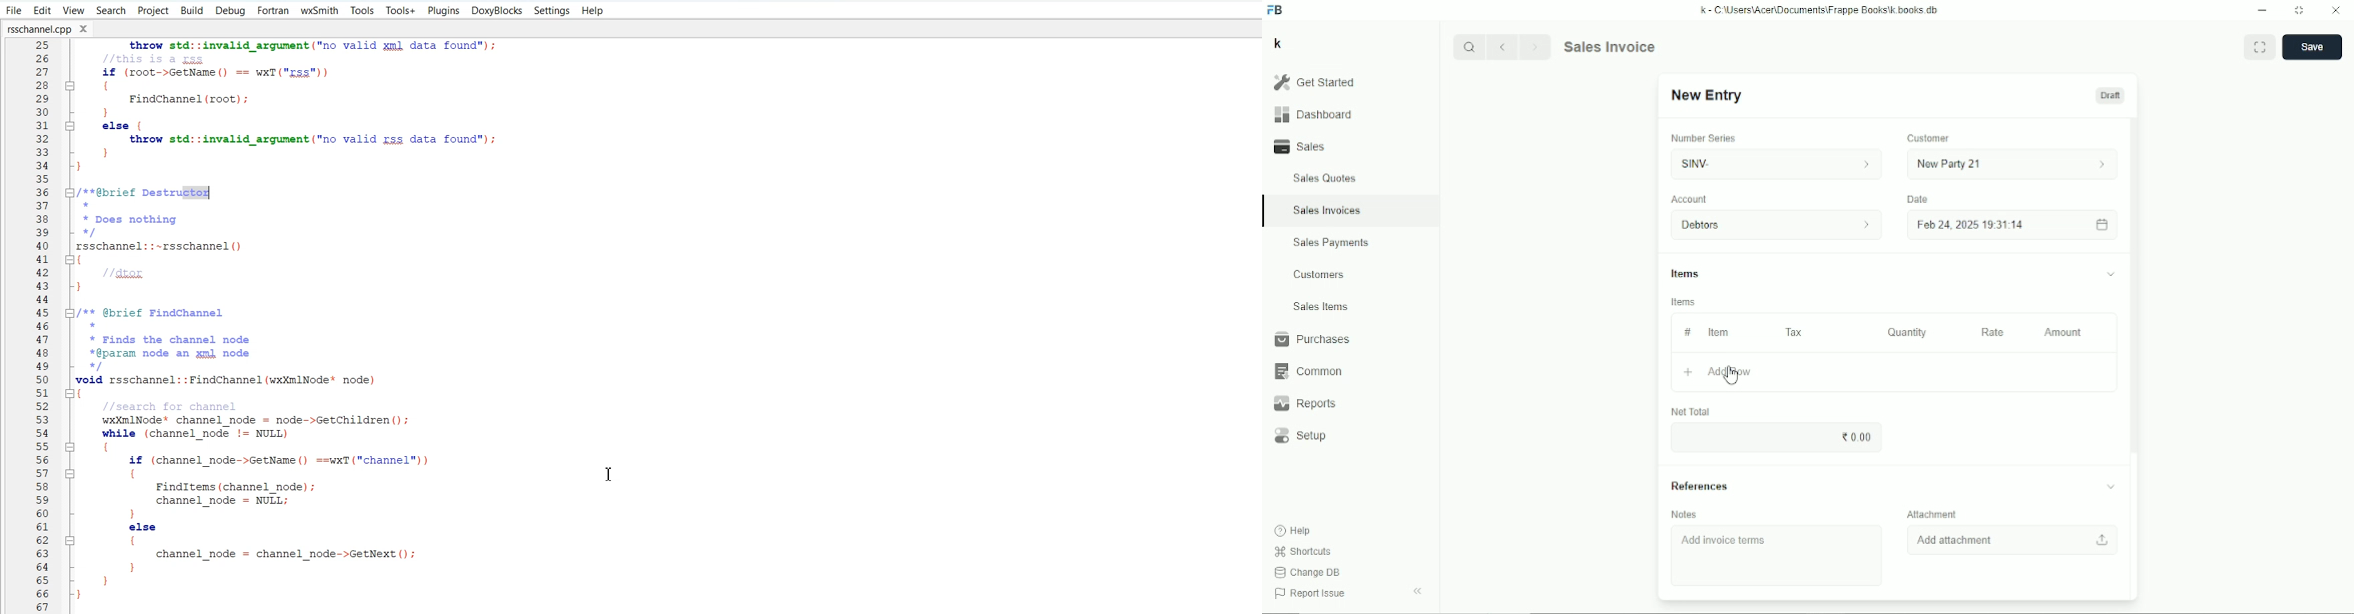 The height and width of the screenshot is (616, 2380). Describe the element at coordinates (1686, 332) in the screenshot. I see `#` at that location.